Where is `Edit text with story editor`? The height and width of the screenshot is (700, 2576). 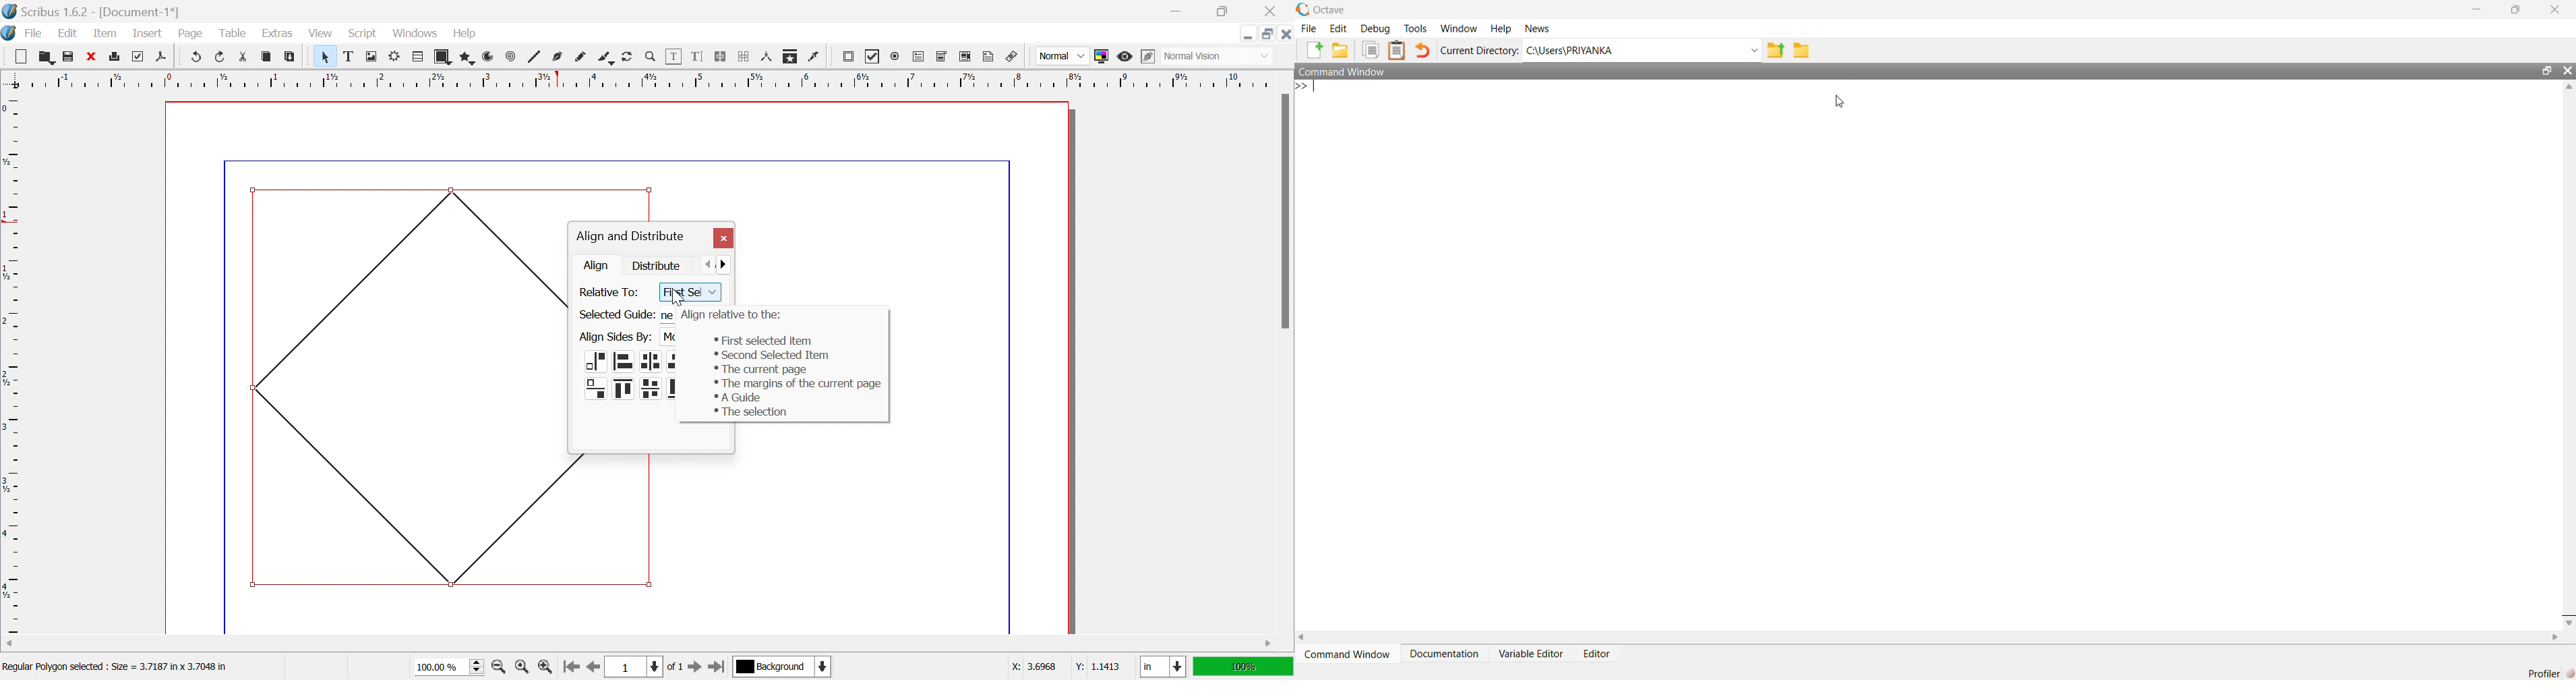
Edit text with story editor is located at coordinates (696, 56).